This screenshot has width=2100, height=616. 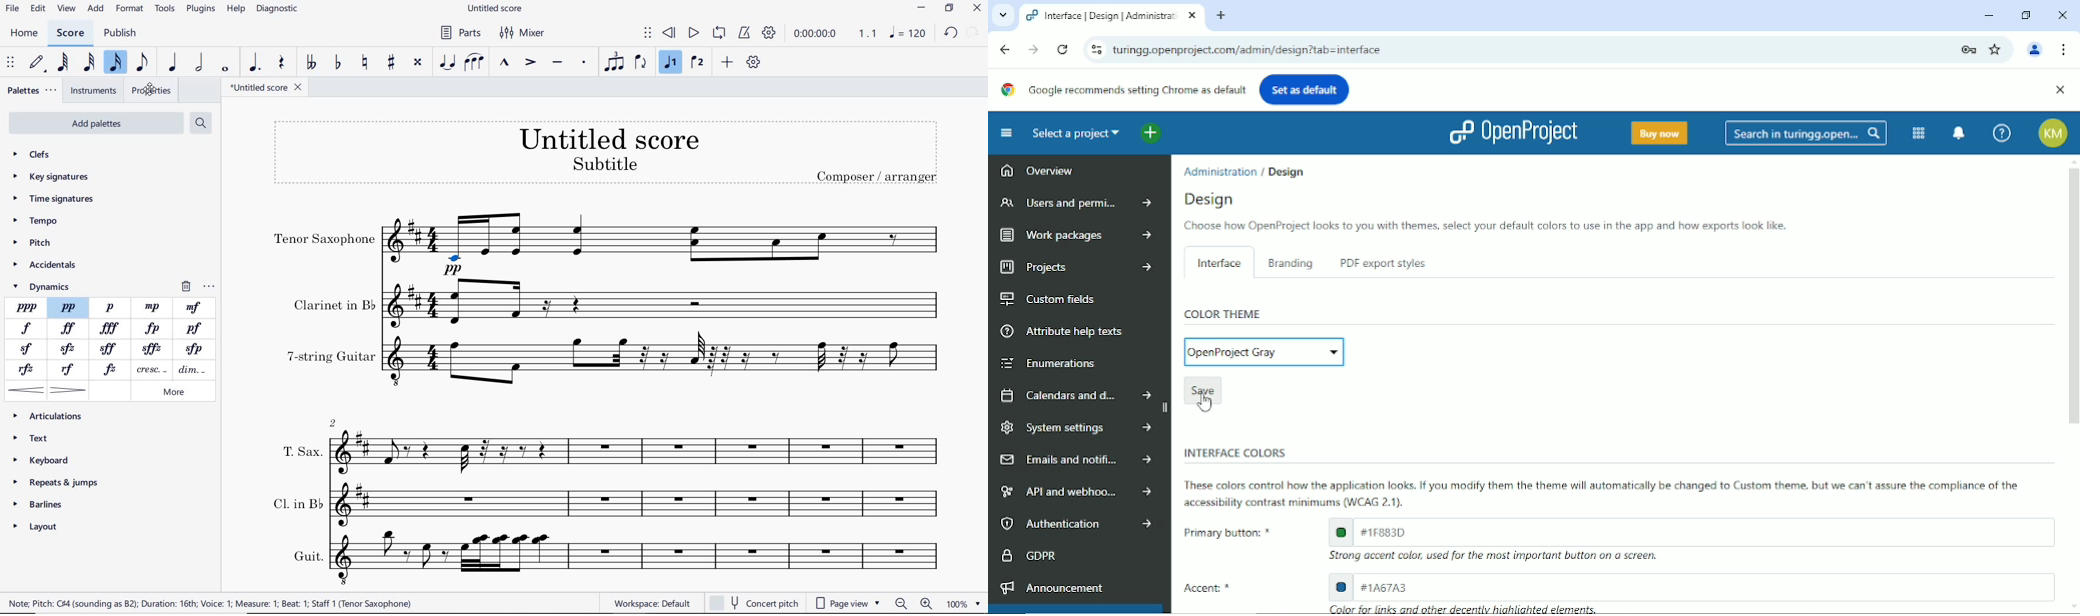 What do you see at coordinates (977, 8) in the screenshot?
I see `close` at bounding box center [977, 8].